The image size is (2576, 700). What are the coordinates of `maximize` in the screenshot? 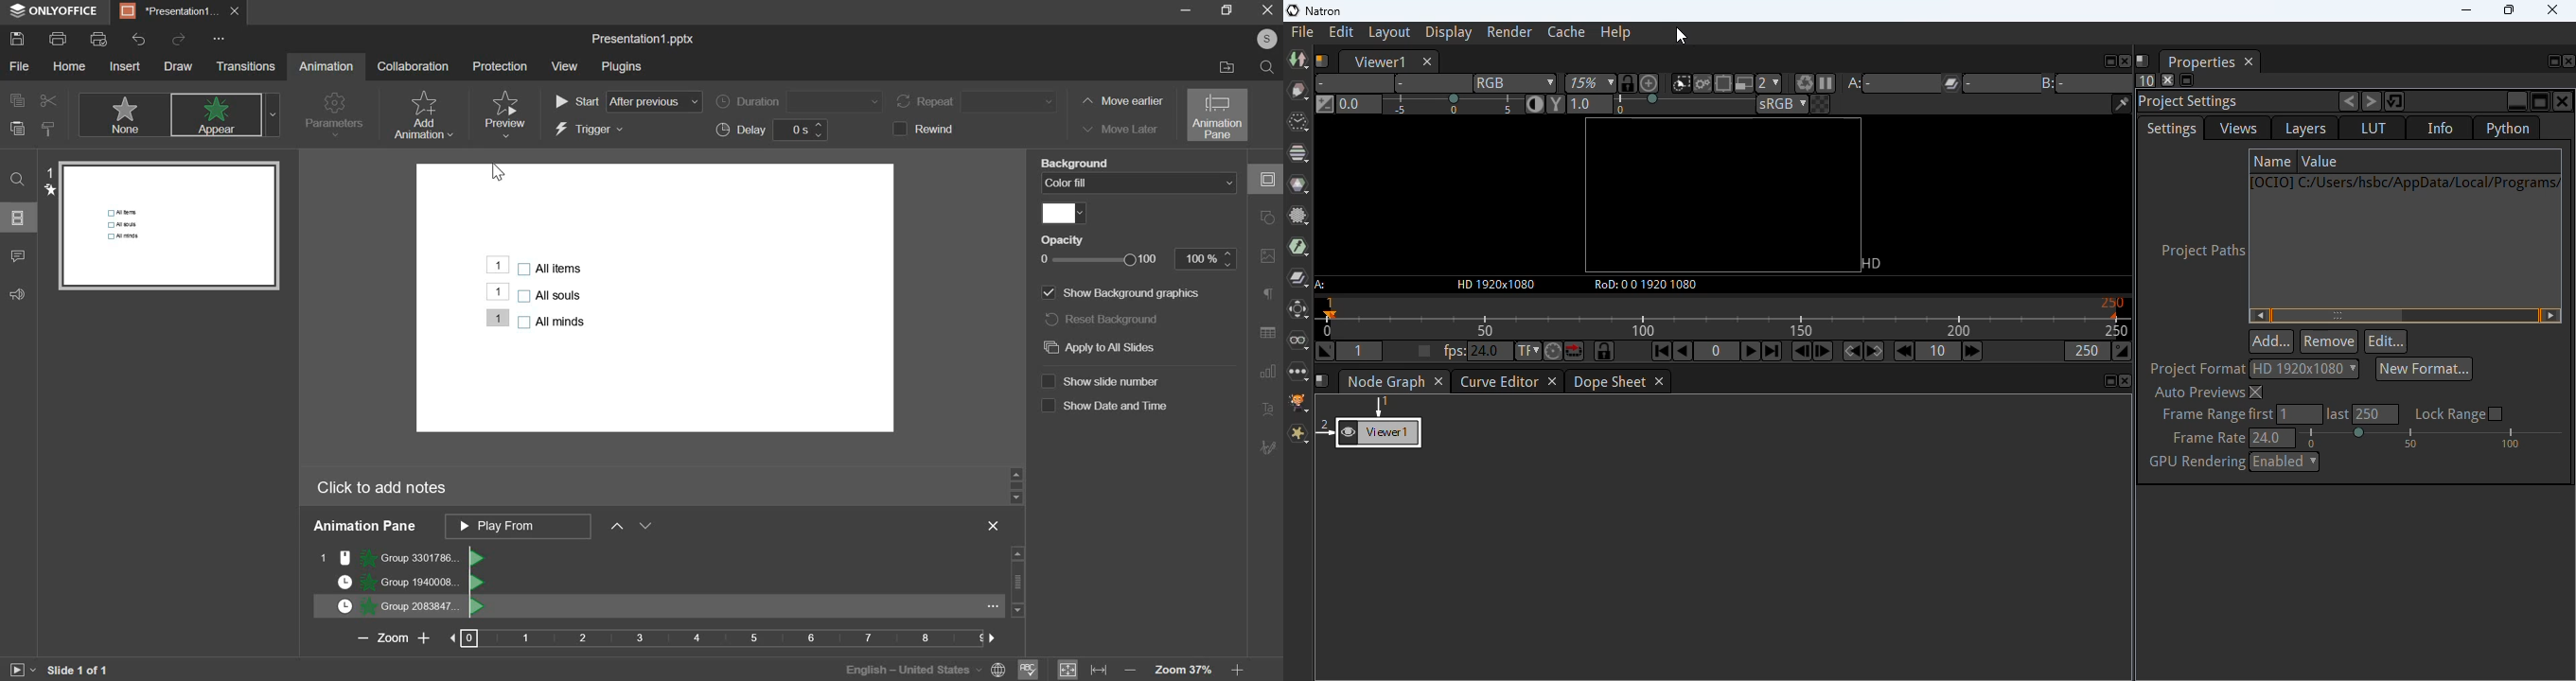 It's located at (1226, 11).